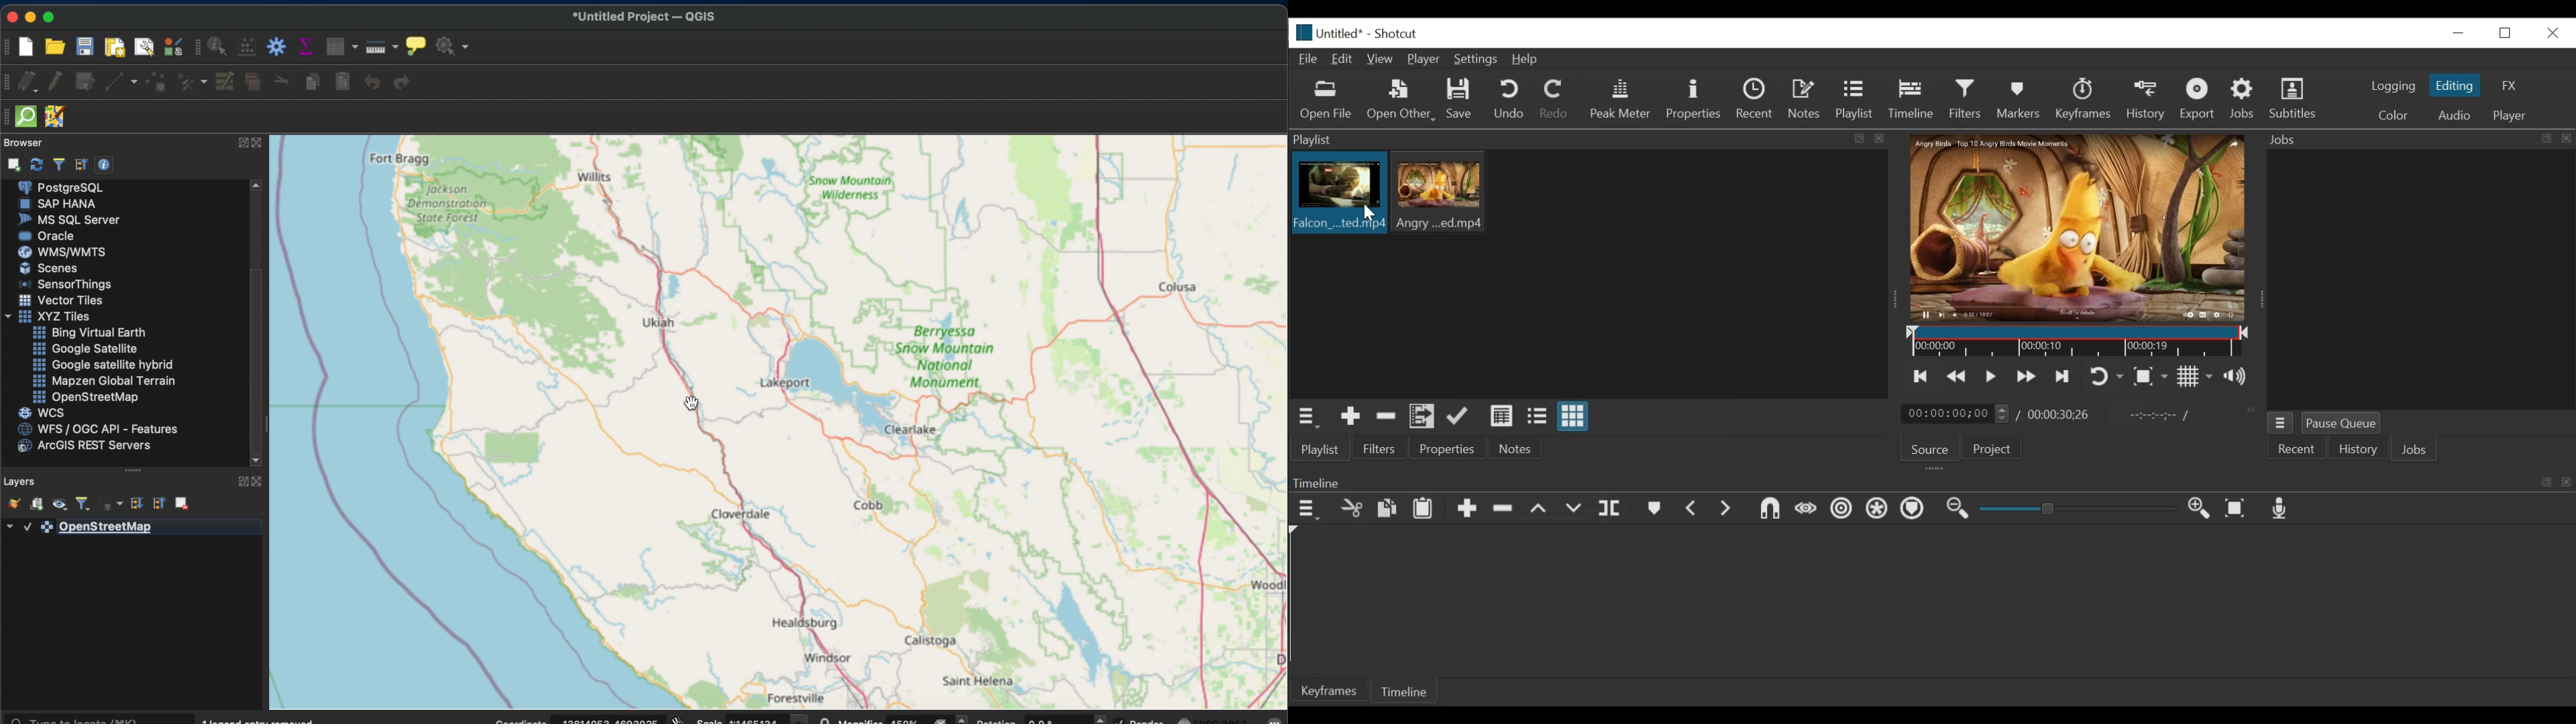 The width and height of the screenshot is (2576, 728). I want to click on Append, so click(1467, 511).